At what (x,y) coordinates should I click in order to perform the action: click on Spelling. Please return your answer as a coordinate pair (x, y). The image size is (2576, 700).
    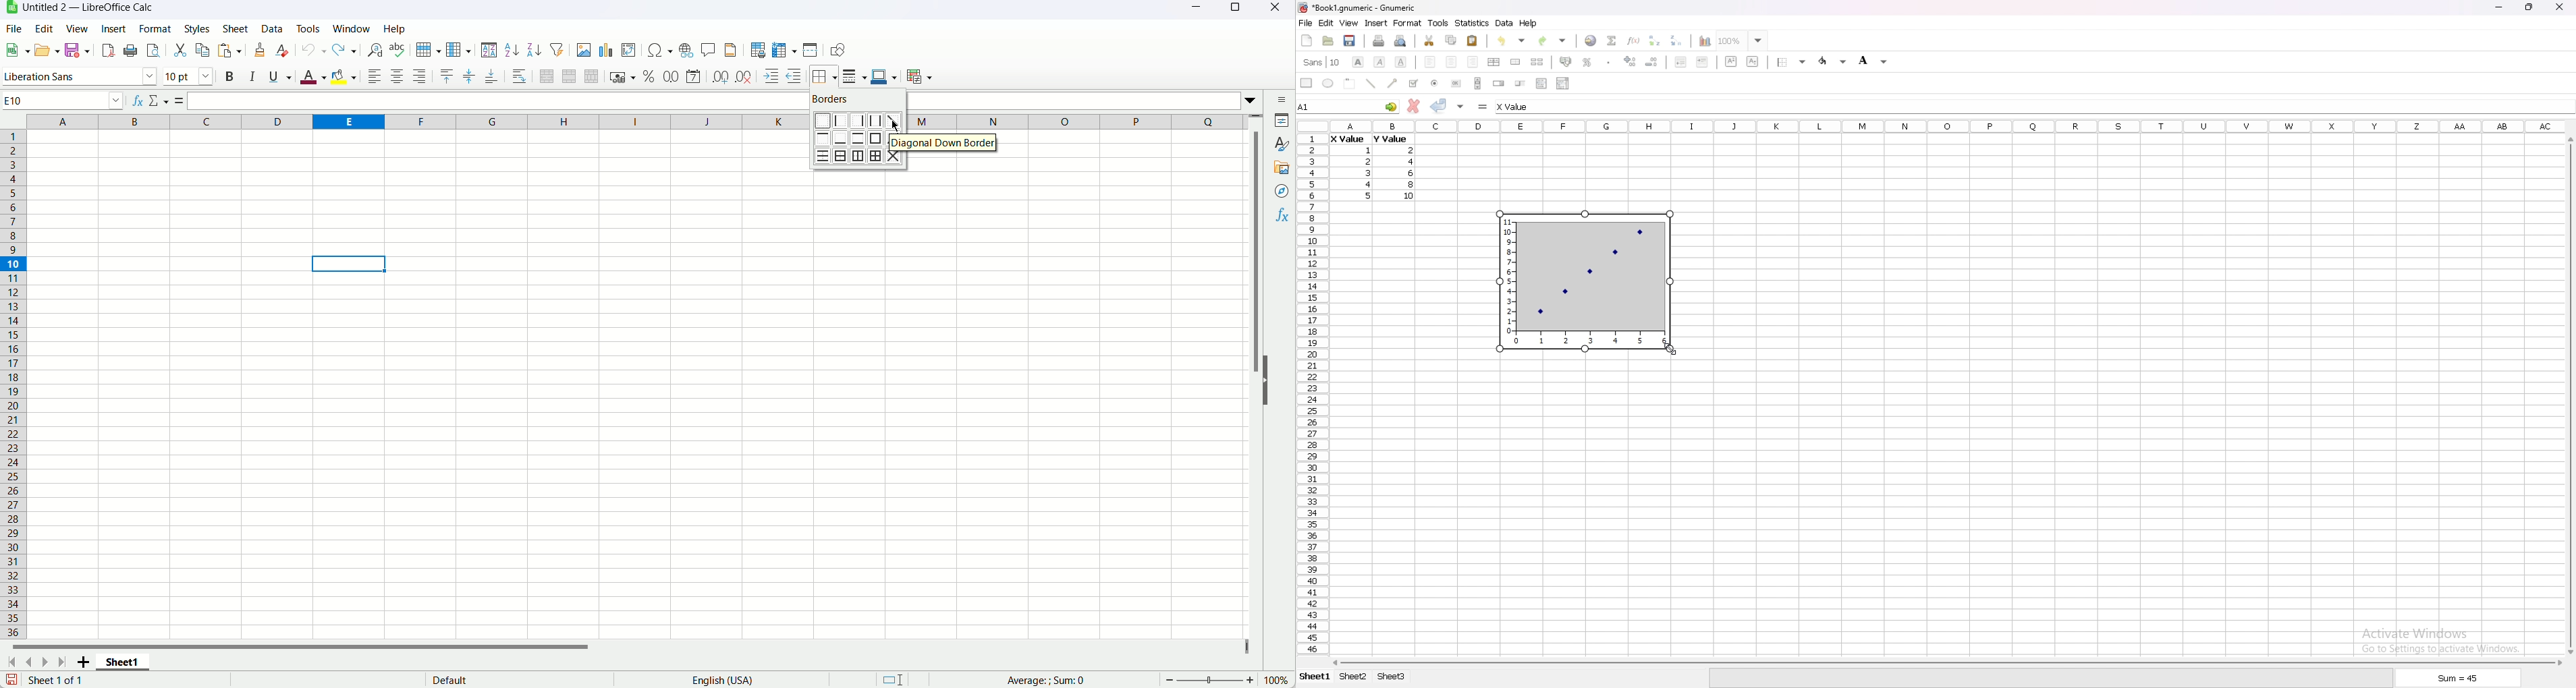
    Looking at the image, I should click on (398, 50).